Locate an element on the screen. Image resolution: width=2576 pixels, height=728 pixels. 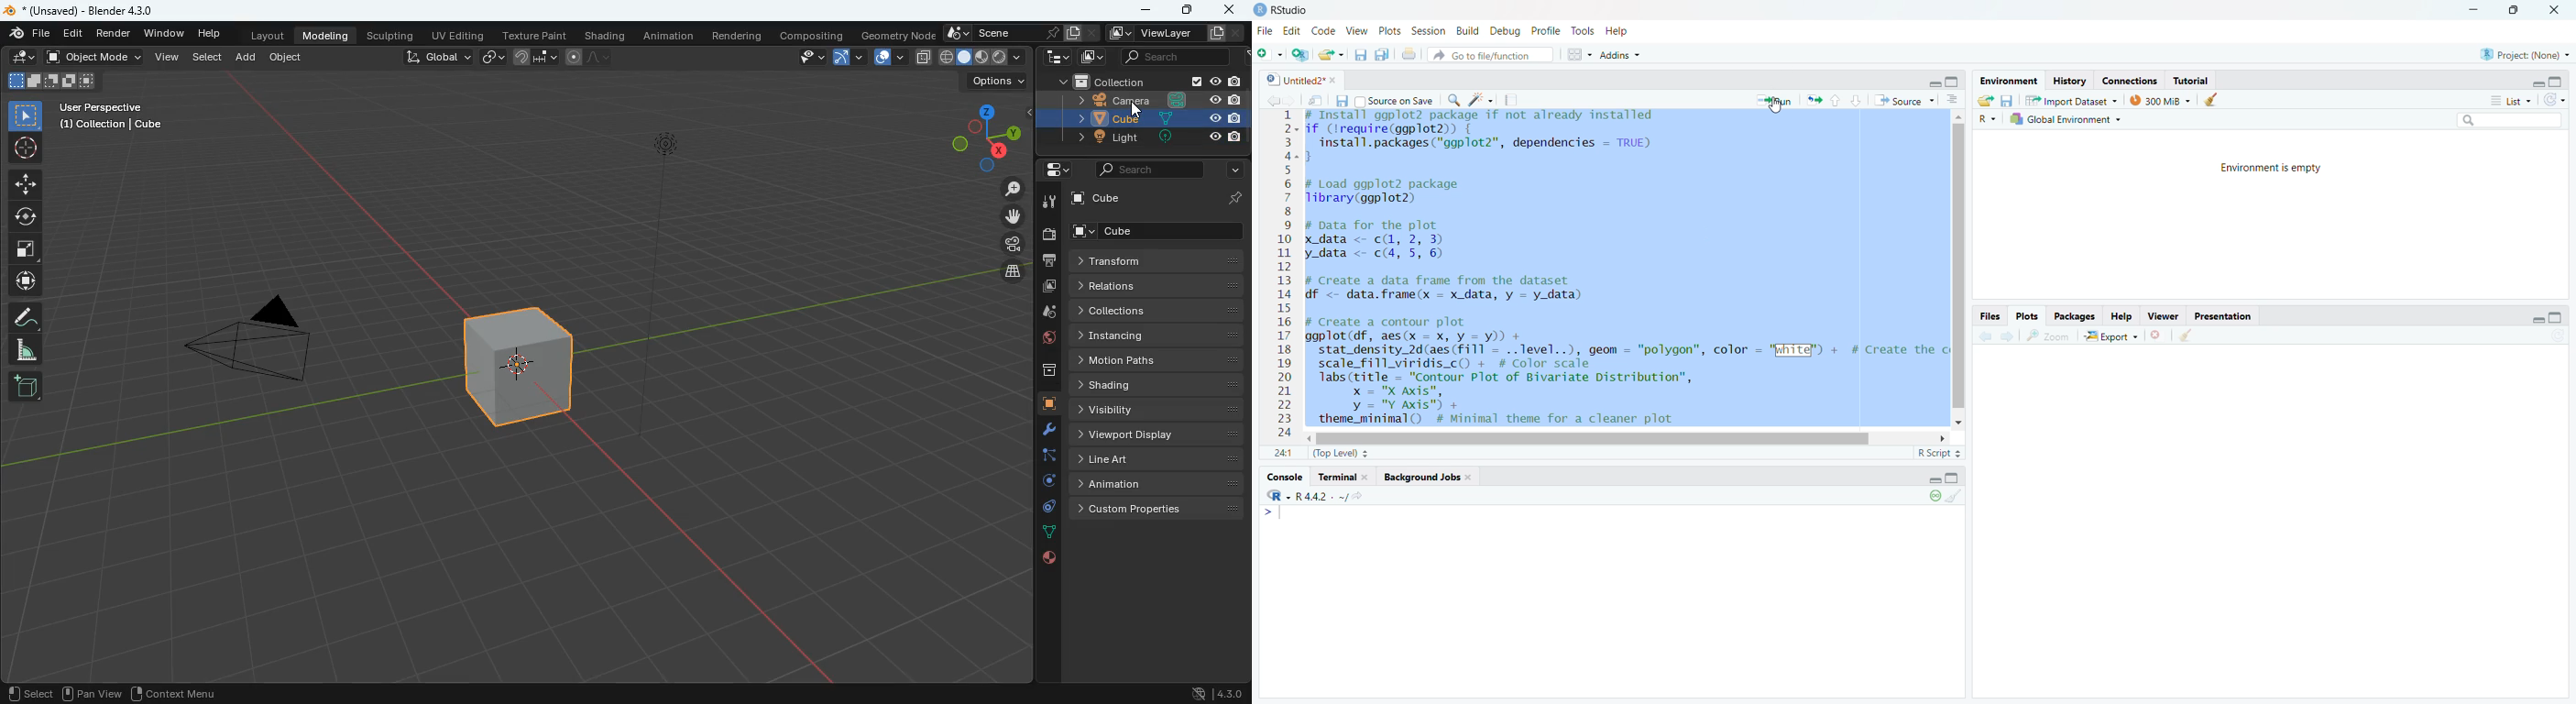
rotation is located at coordinates (25, 215).